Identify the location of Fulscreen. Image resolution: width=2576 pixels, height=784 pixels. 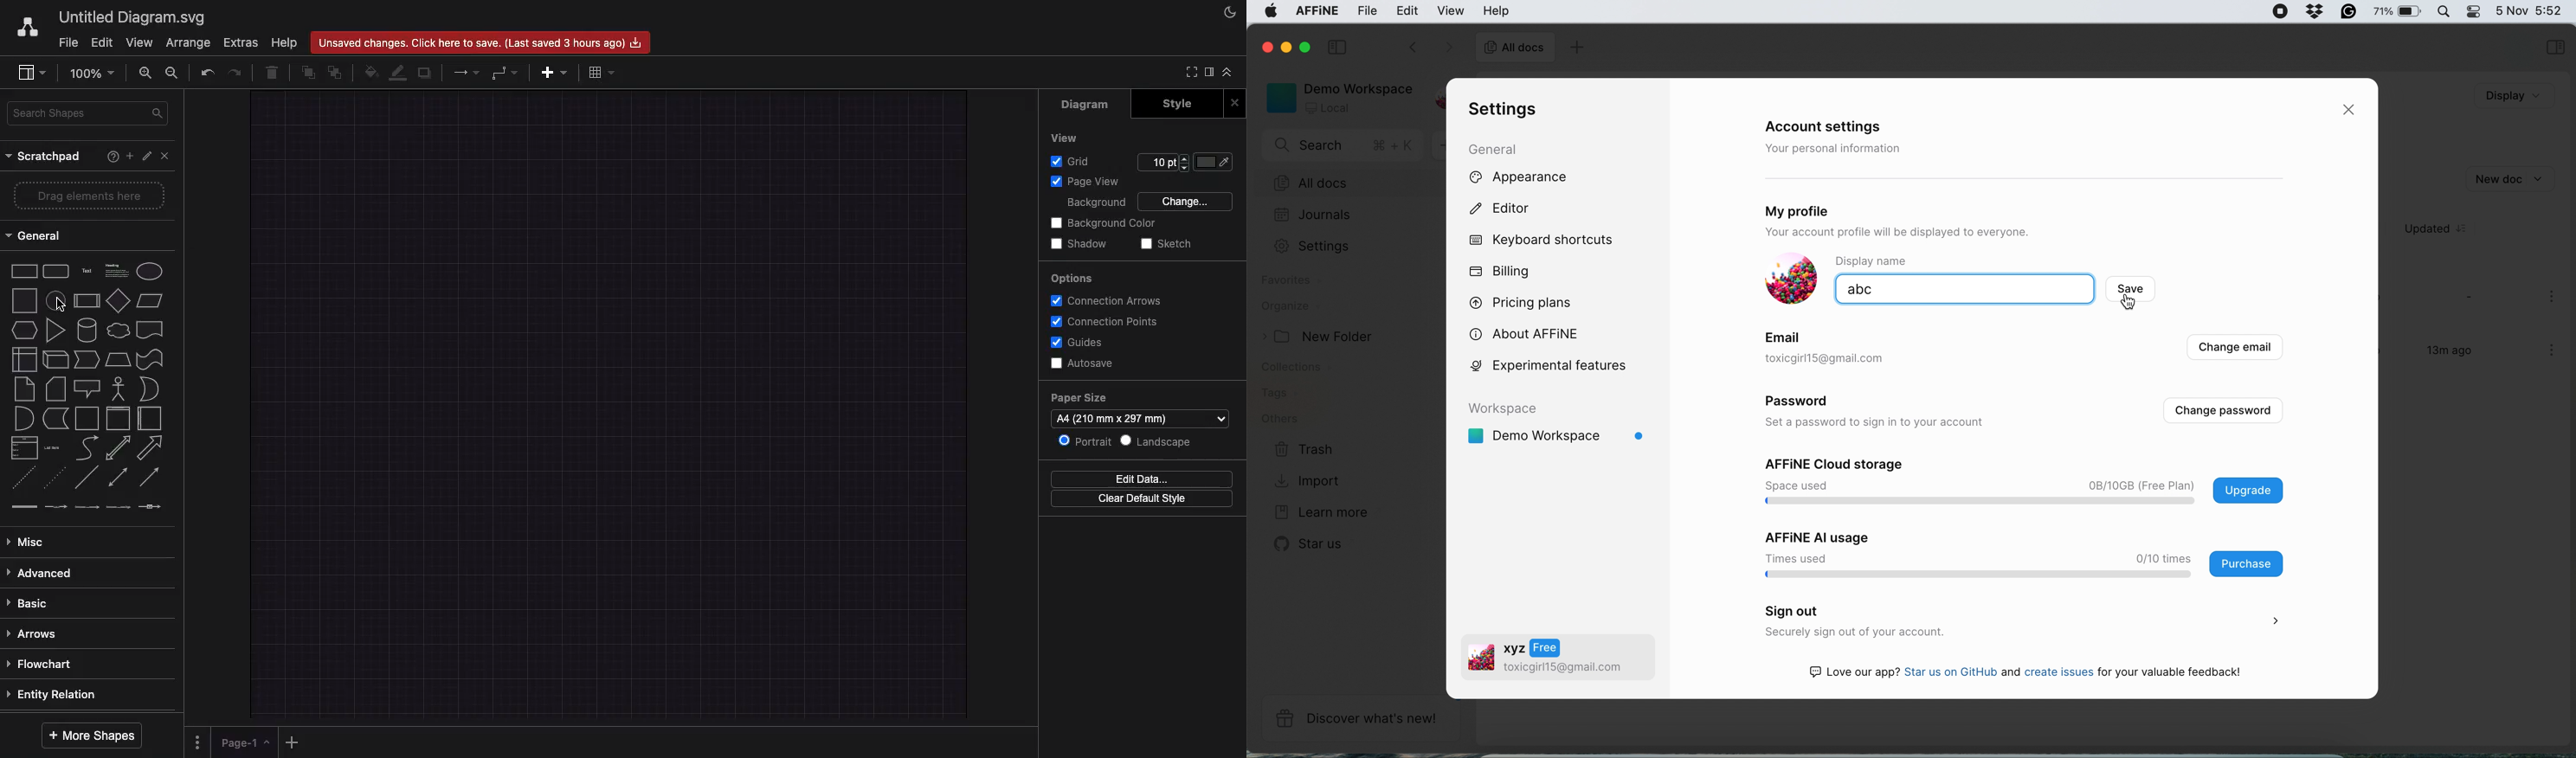
(1190, 72).